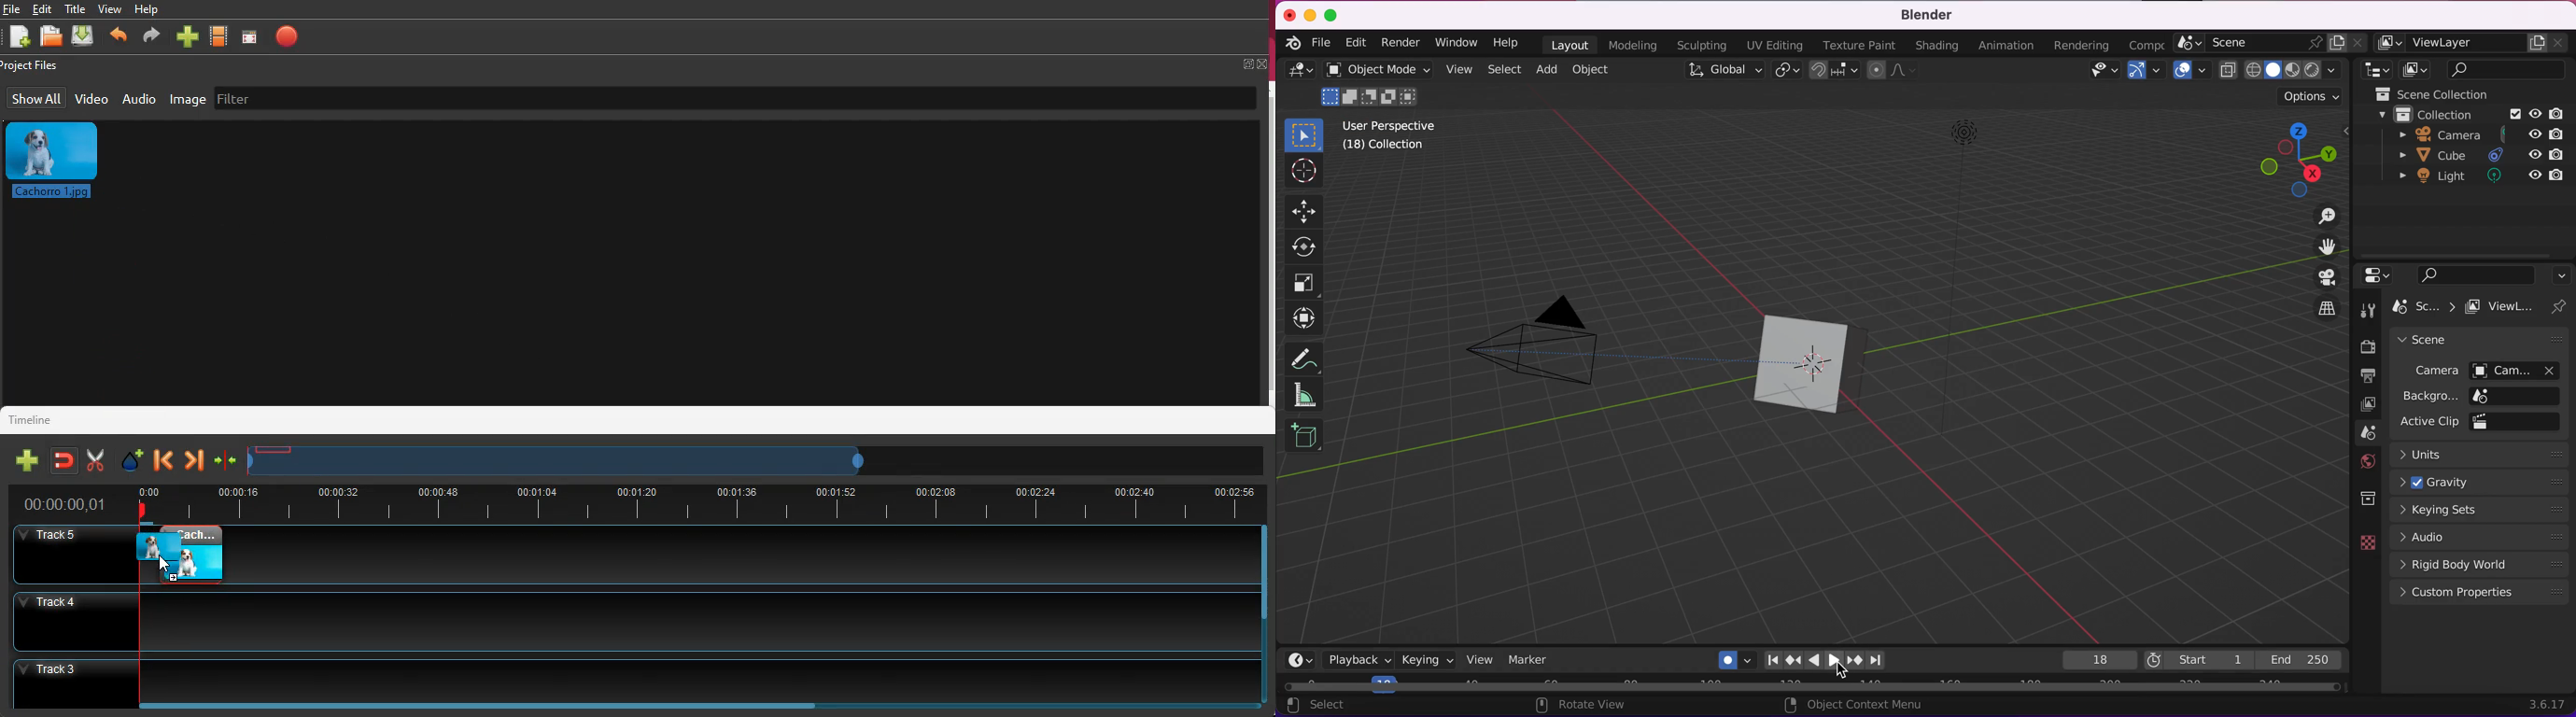 The height and width of the screenshot is (728, 2576). I want to click on Horizontal scroll bar, so click(496, 706).